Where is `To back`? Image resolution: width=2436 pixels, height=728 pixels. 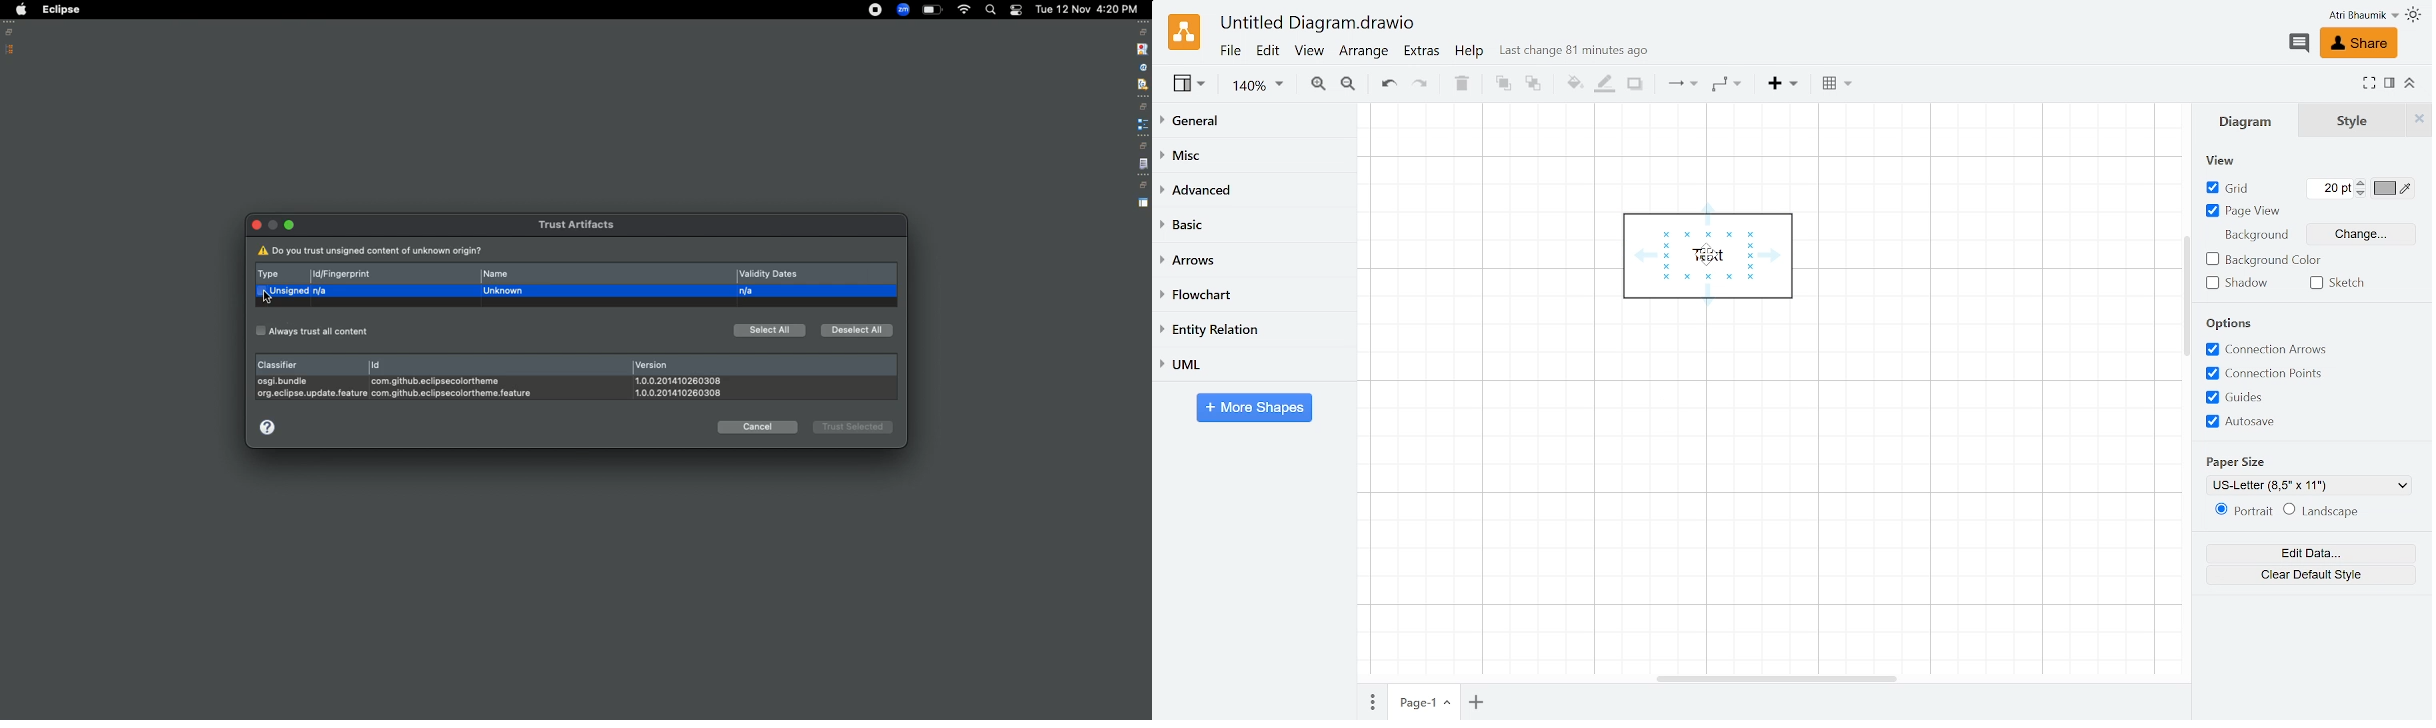 To back is located at coordinates (1535, 85).